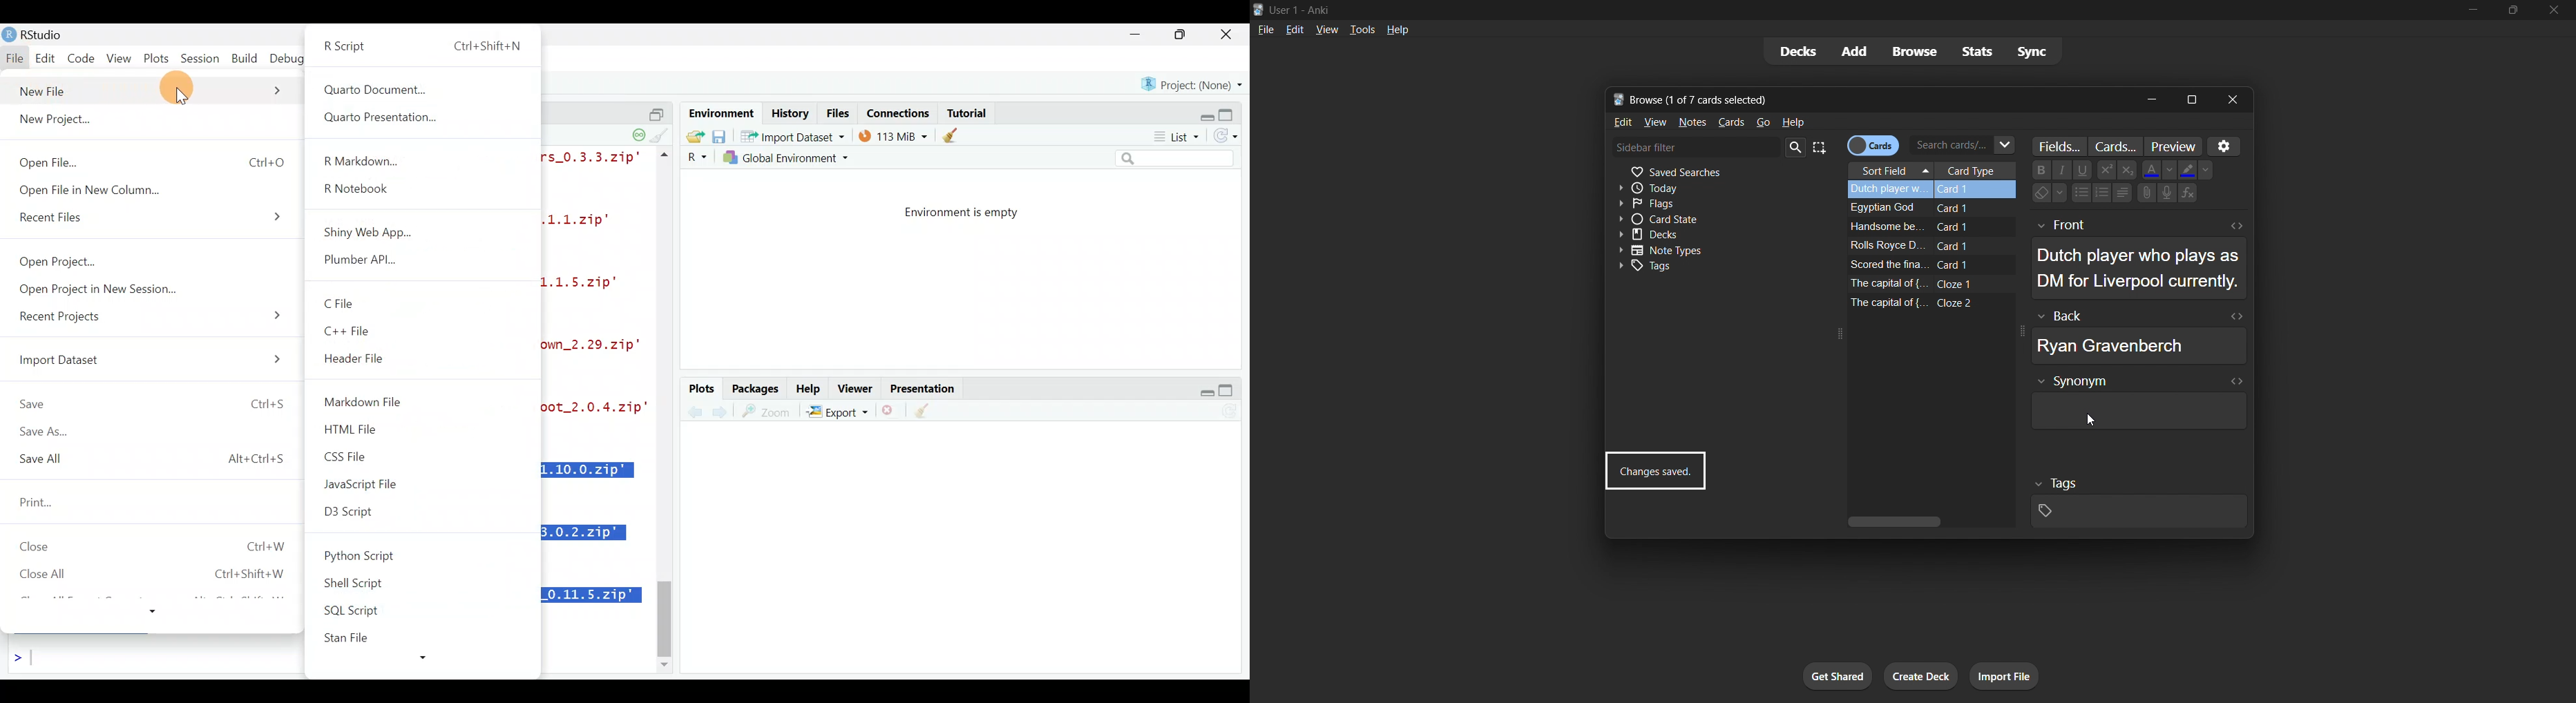  Describe the element at coordinates (1978, 171) in the screenshot. I see `card type column` at that location.